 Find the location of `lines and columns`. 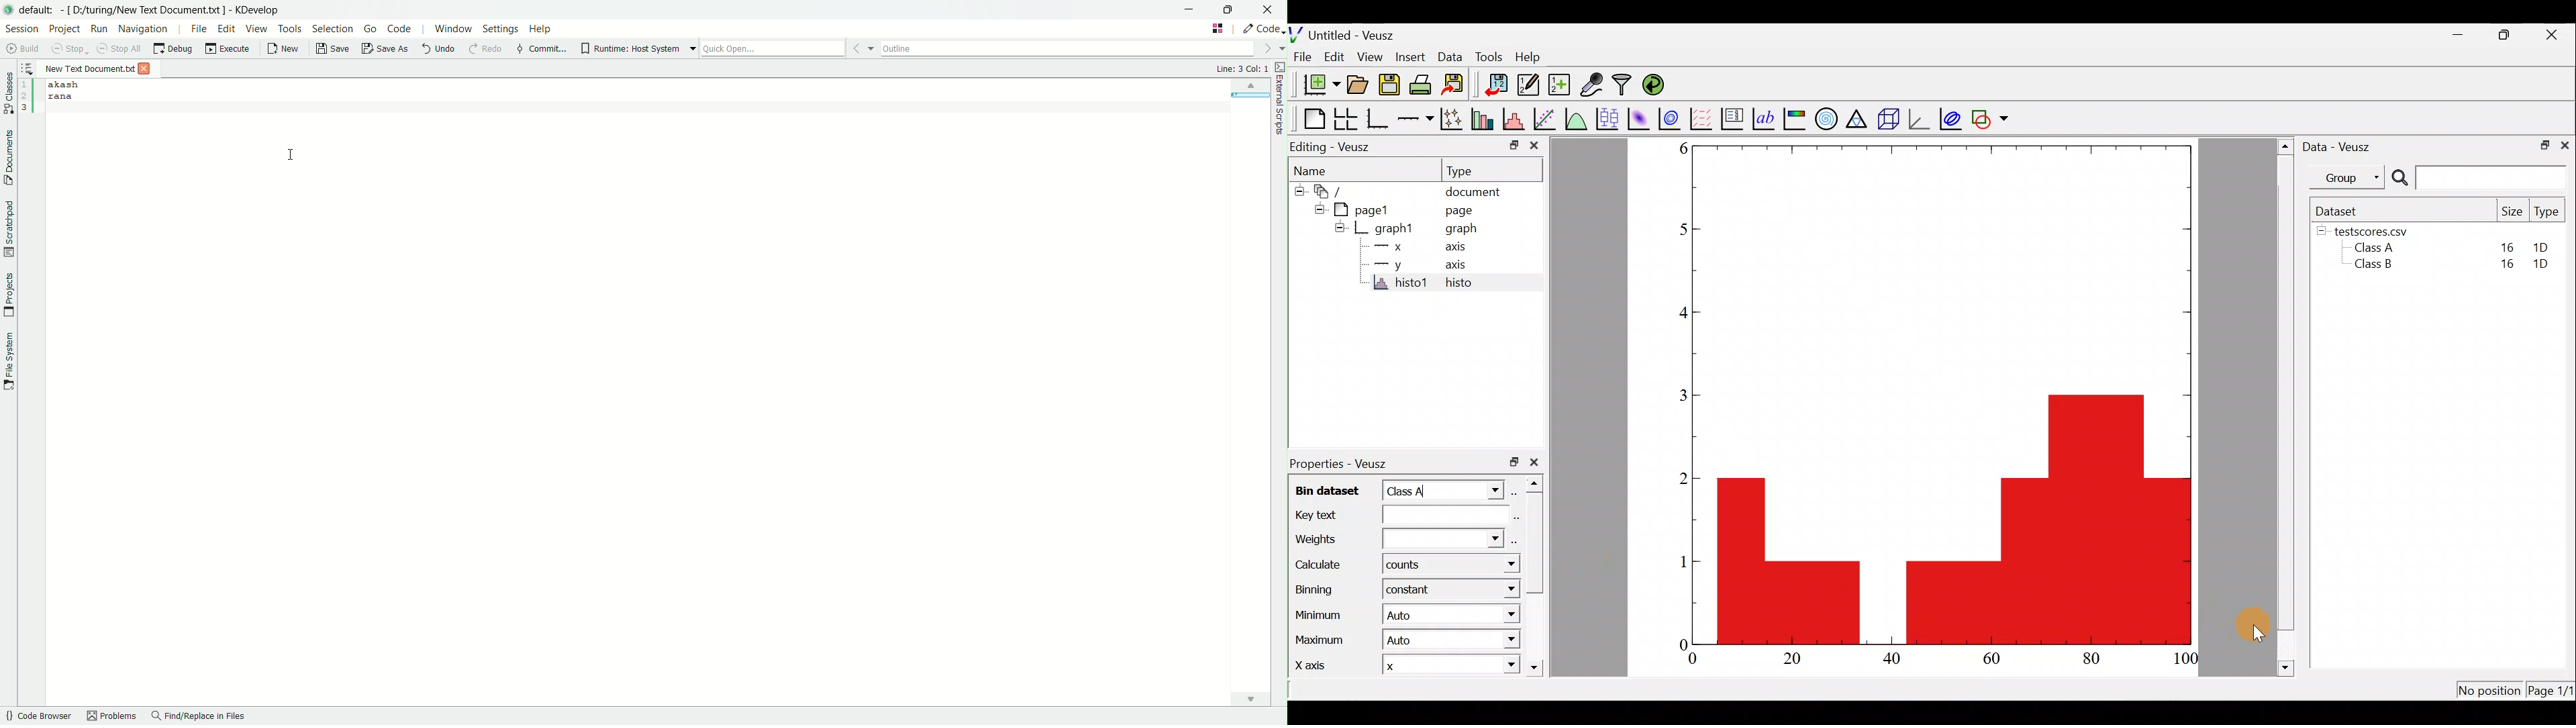

lines and columns is located at coordinates (1242, 68).